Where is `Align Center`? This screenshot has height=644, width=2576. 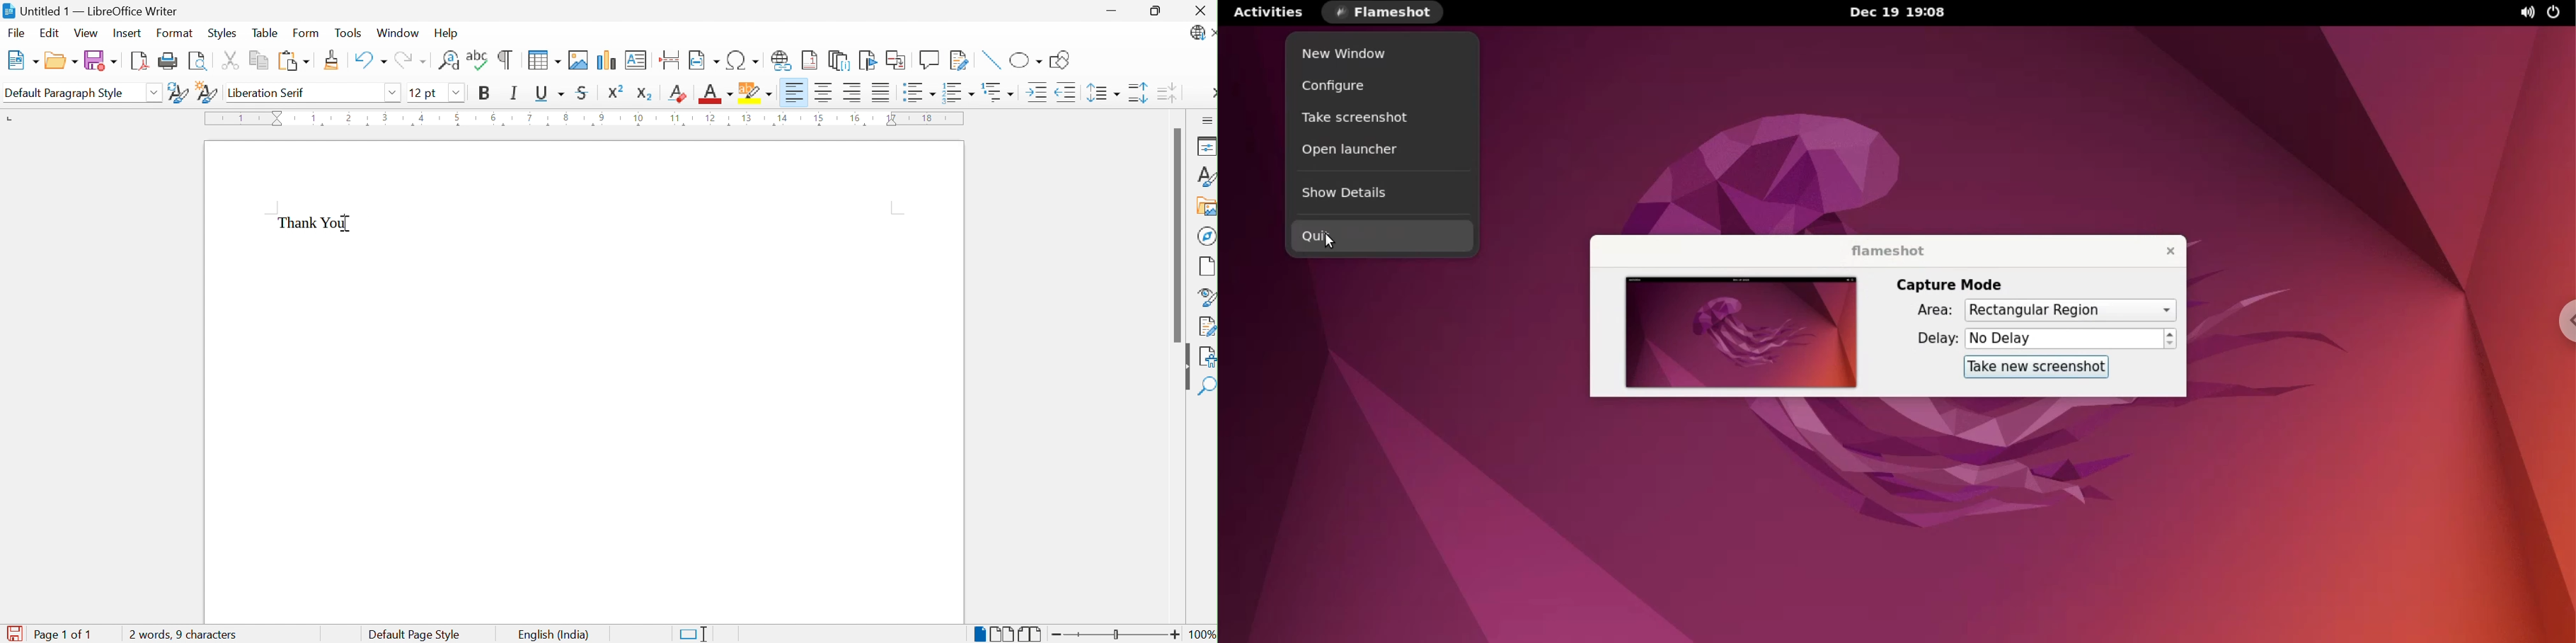 Align Center is located at coordinates (824, 92).